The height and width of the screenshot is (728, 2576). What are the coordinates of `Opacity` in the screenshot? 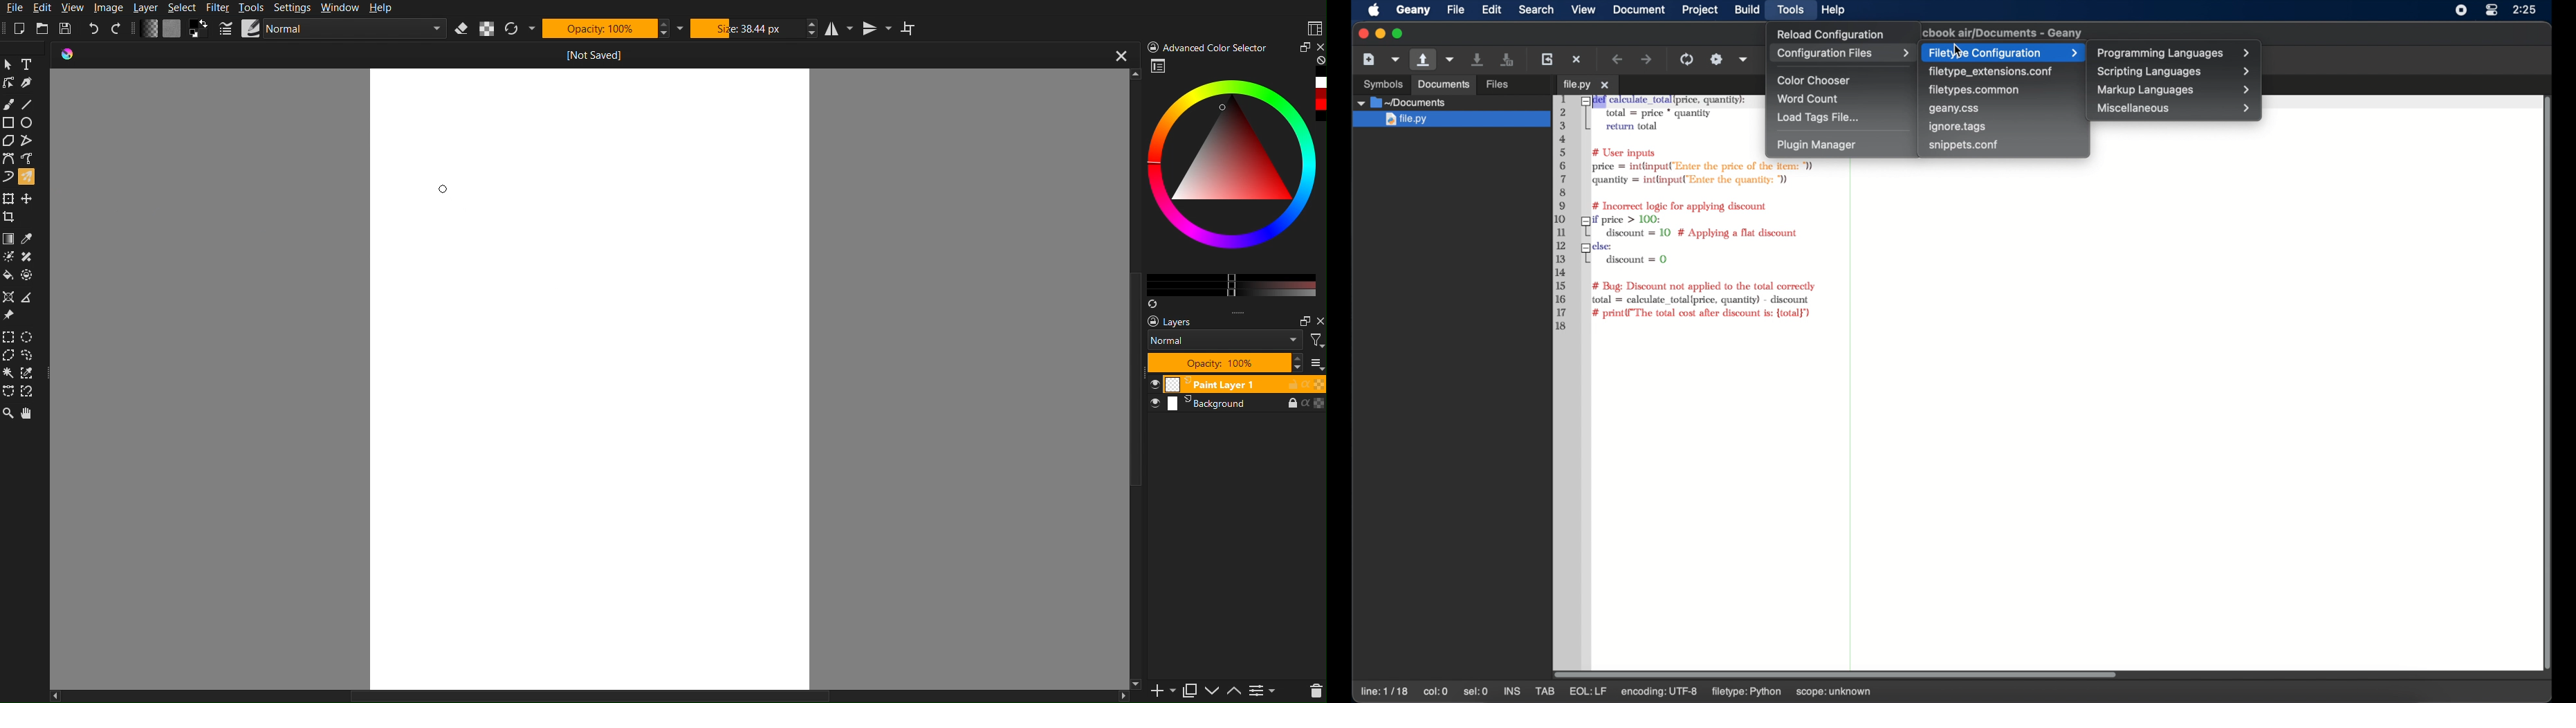 It's located at (605, 28).